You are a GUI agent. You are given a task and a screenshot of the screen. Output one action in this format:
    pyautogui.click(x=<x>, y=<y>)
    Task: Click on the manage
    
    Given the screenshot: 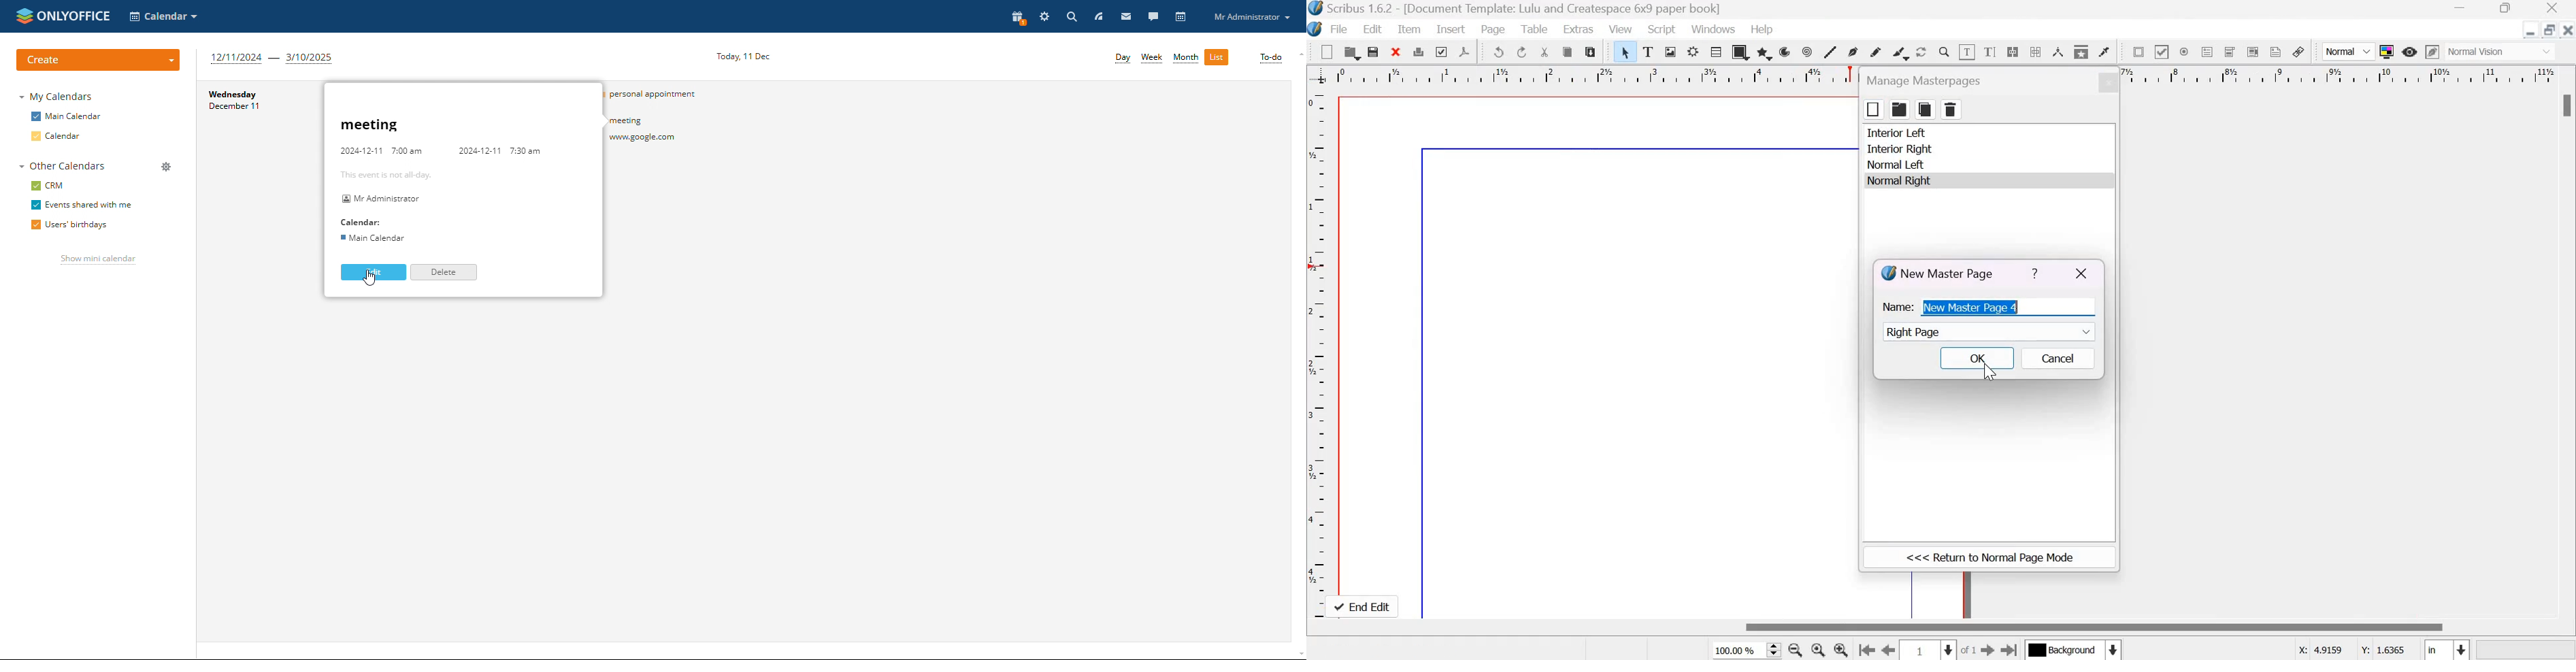 What is the action you would take?
    pyautogui.click(x=167, y=167)
    